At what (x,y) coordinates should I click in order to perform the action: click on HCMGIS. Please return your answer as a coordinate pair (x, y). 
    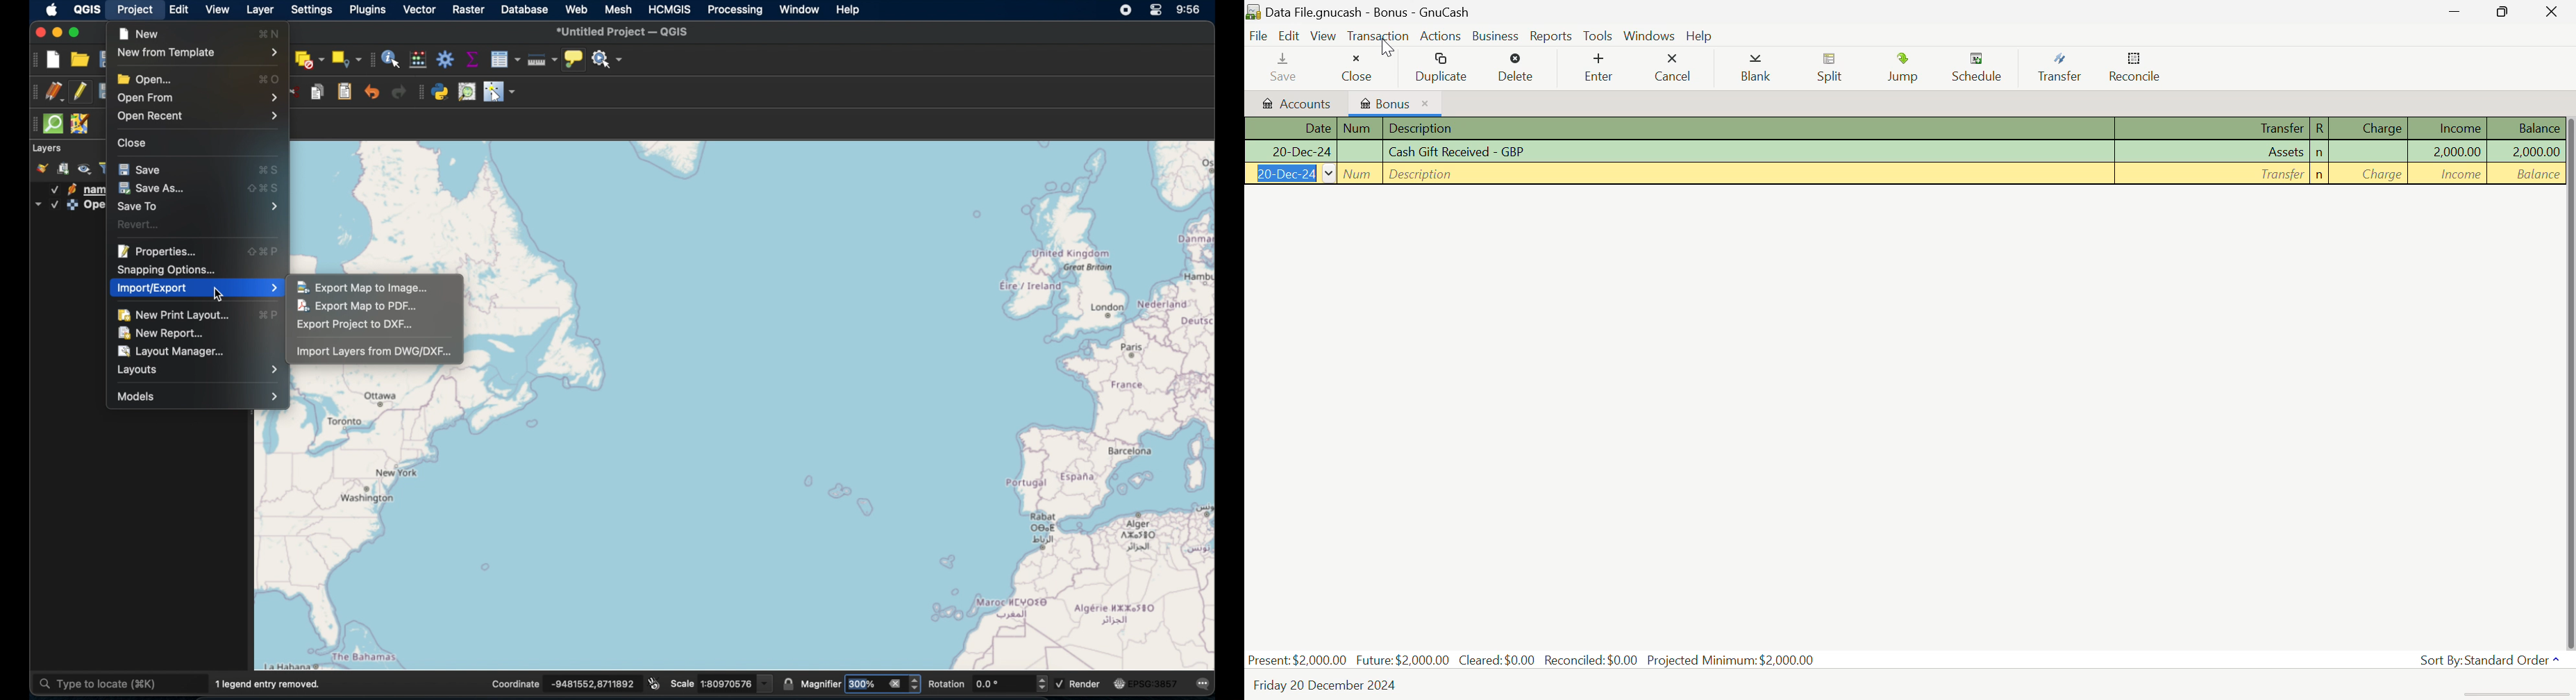
    Looking at the image, I should click on (669, 9).